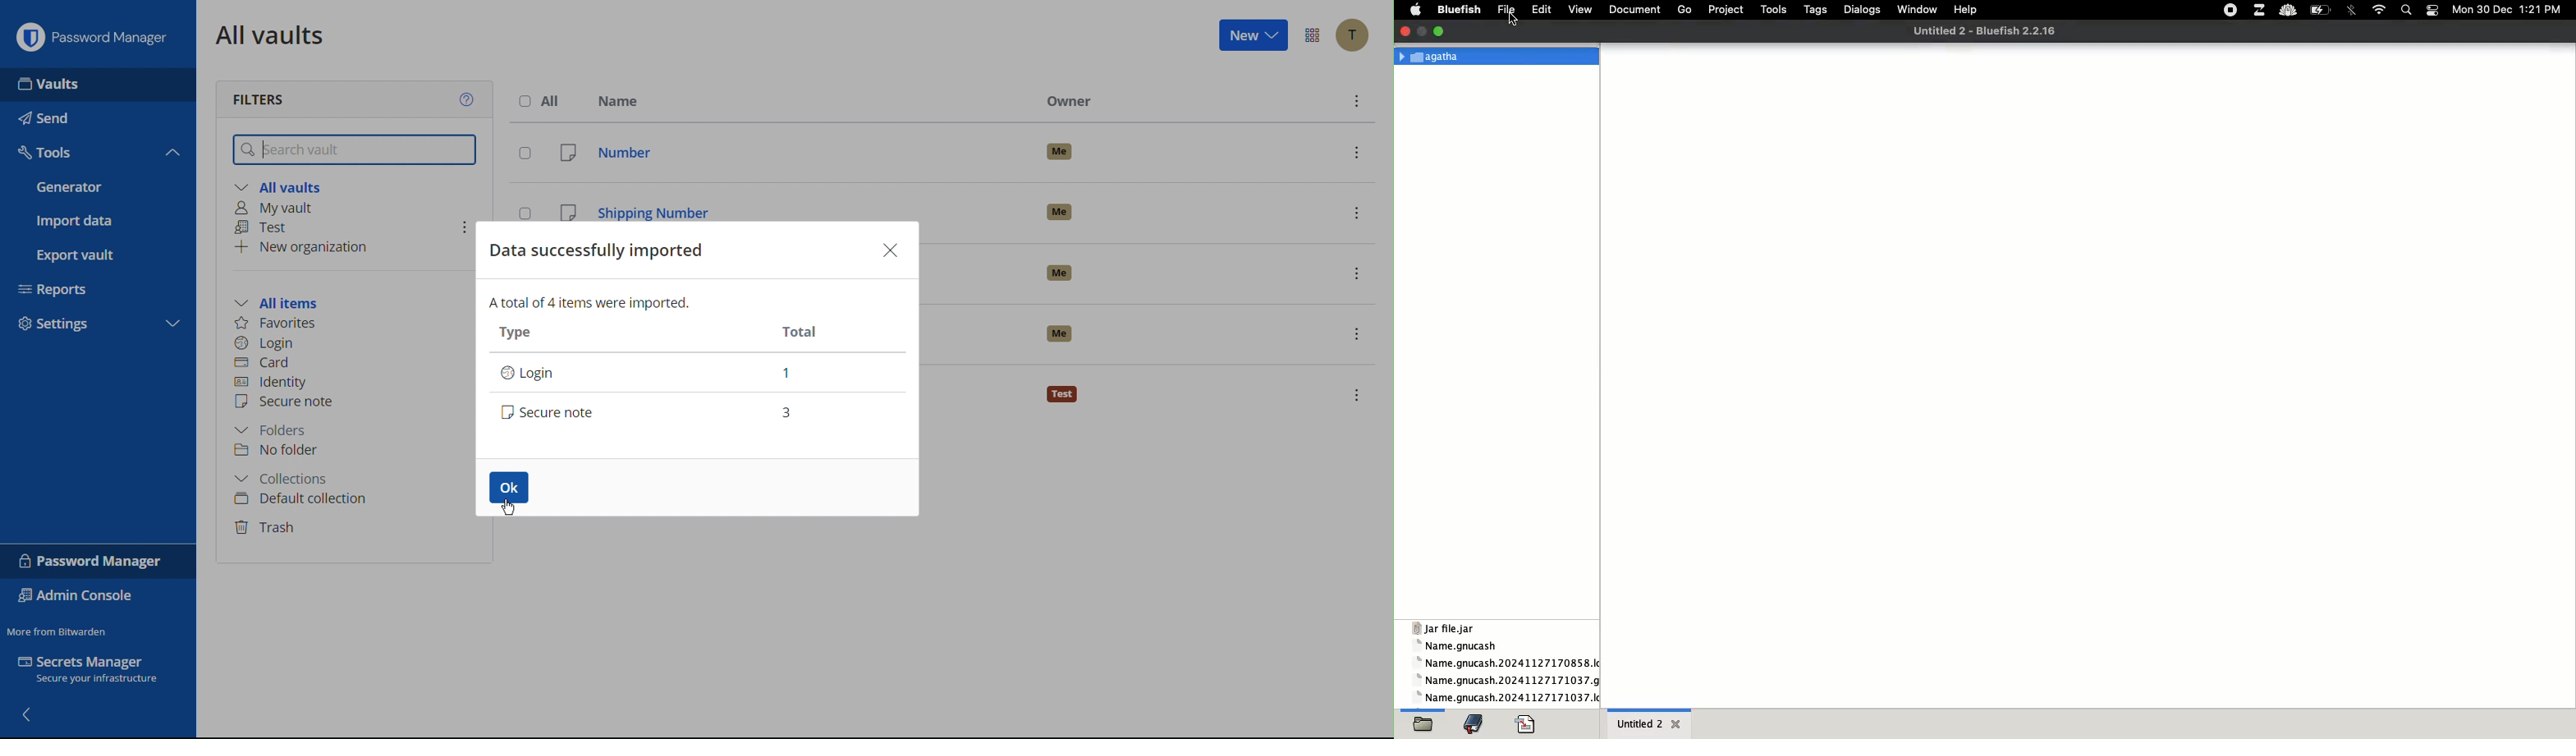 This screenshot has width=2576, height=756. I want to click on Data Successfully Imported, so click(596, 248).